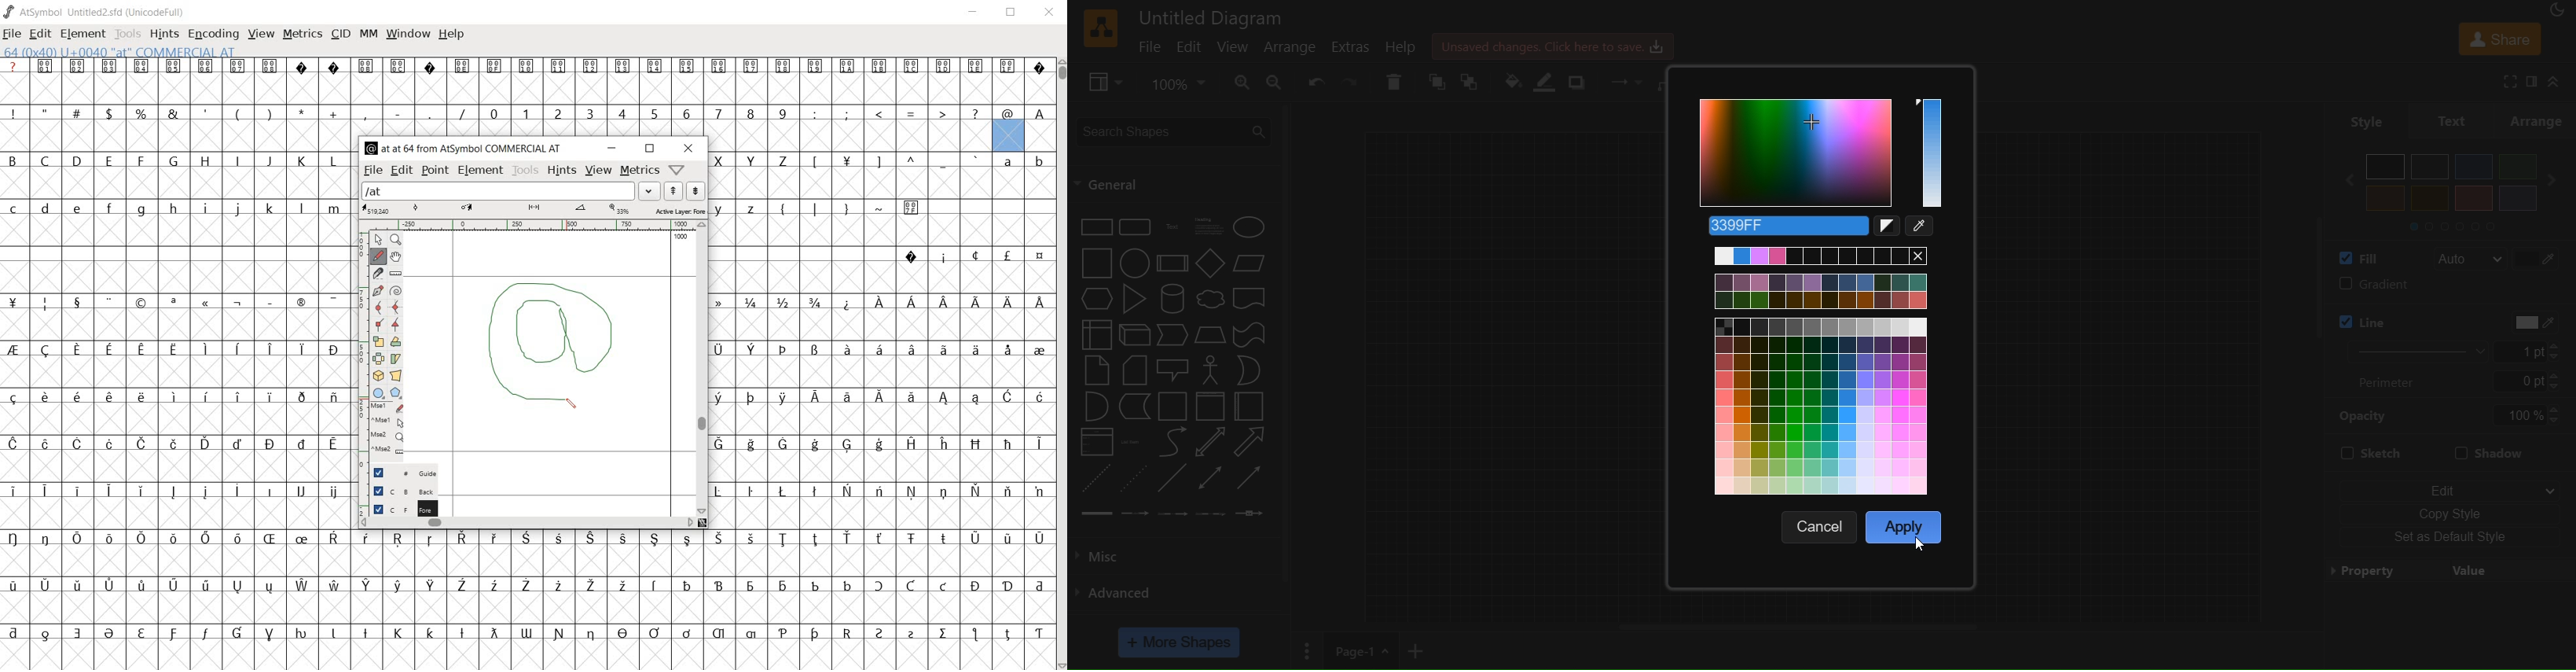  What do you see at coordinates (1133, 442) in the screenshot?
I see `list item` at bounding box center [1133, 442].